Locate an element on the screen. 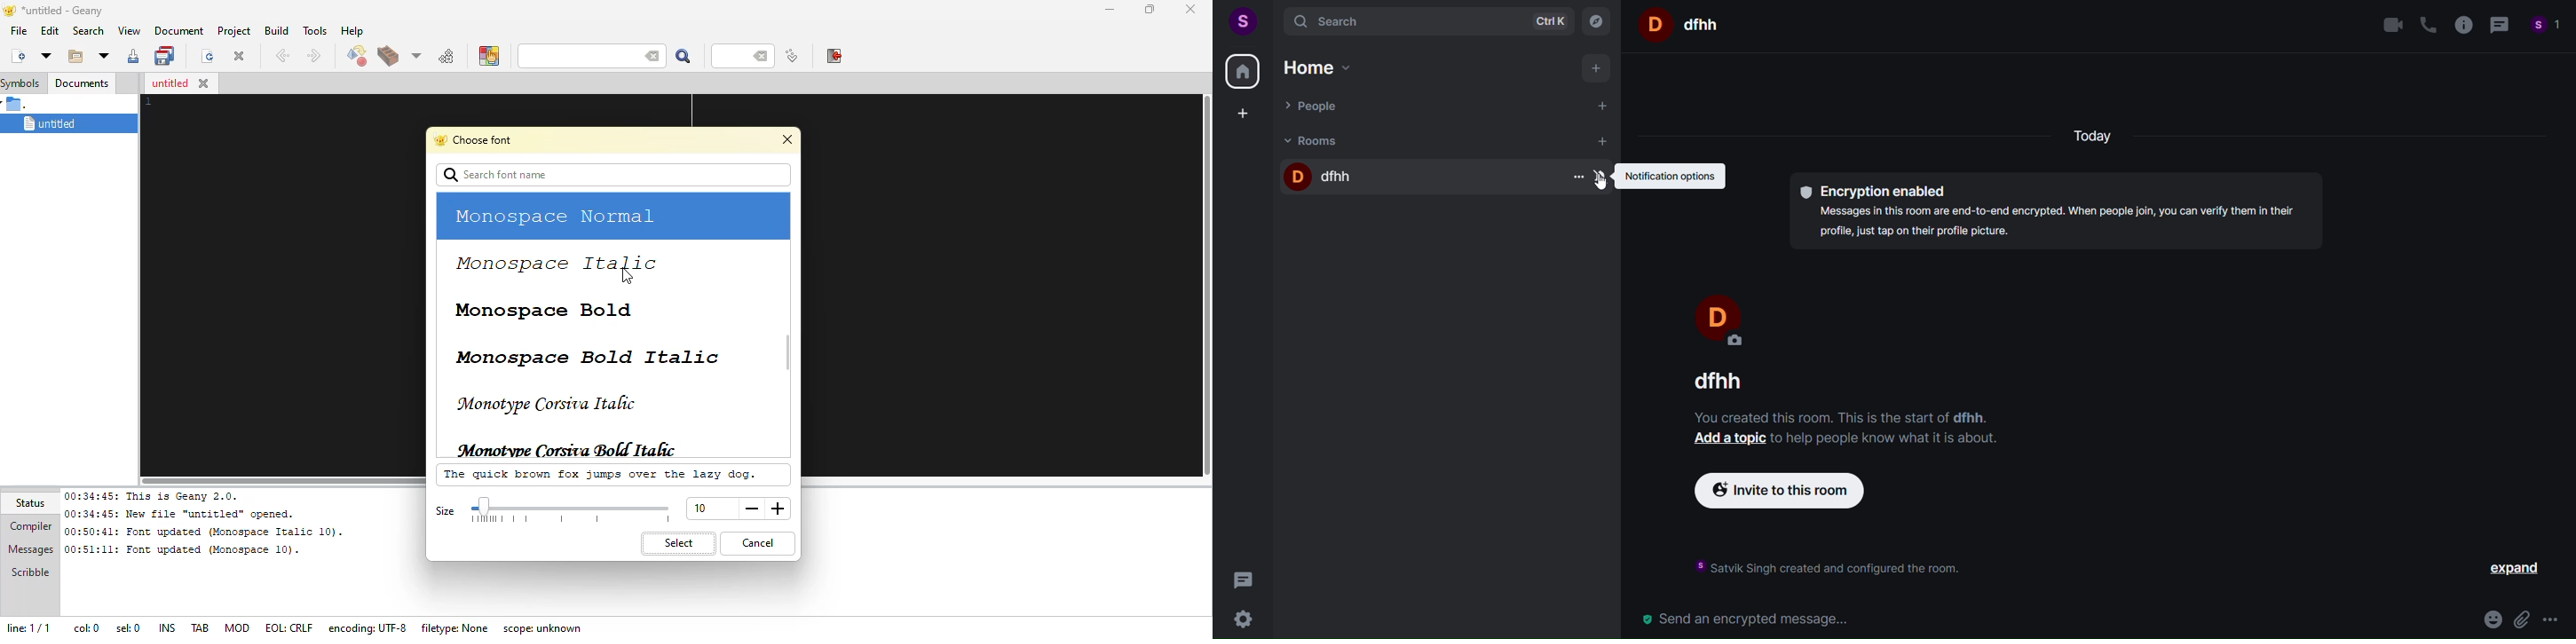 Image resolution: width=2576 pixels, height=644 pixels. add room is located at coordinates (1601, 140).